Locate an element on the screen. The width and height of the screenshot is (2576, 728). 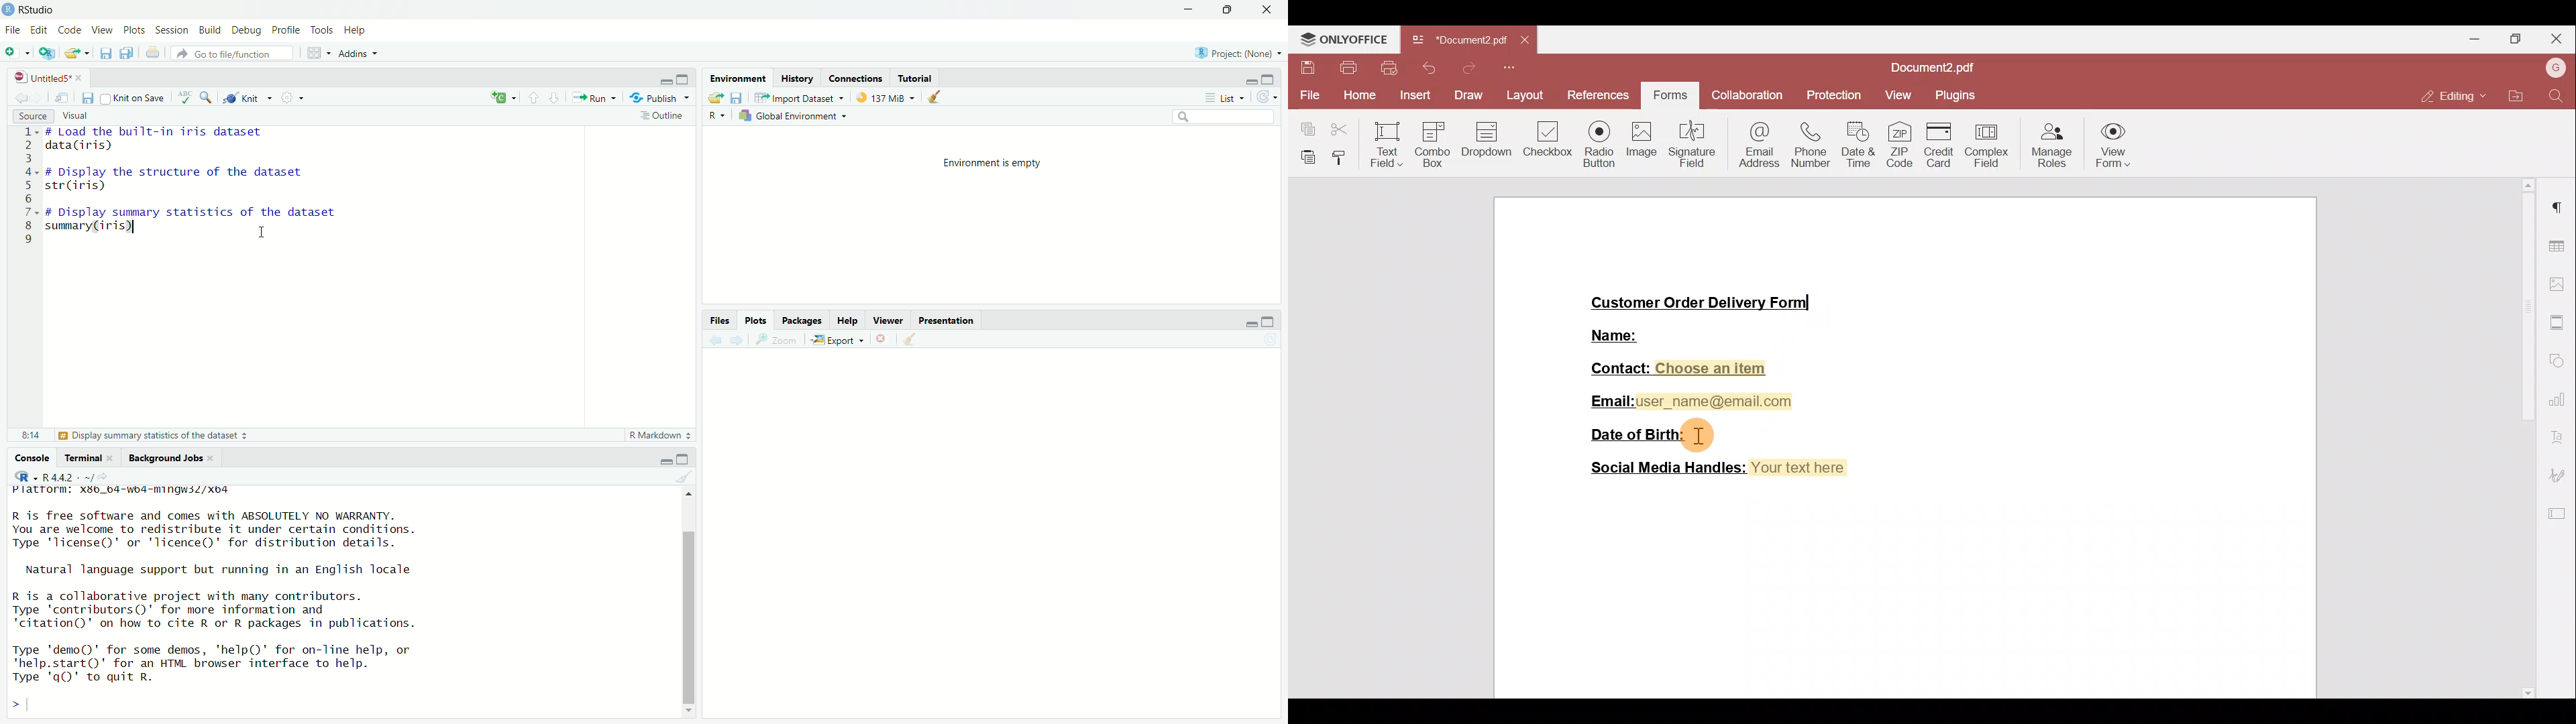
Scroll bar is located at coordinates (691, 605).